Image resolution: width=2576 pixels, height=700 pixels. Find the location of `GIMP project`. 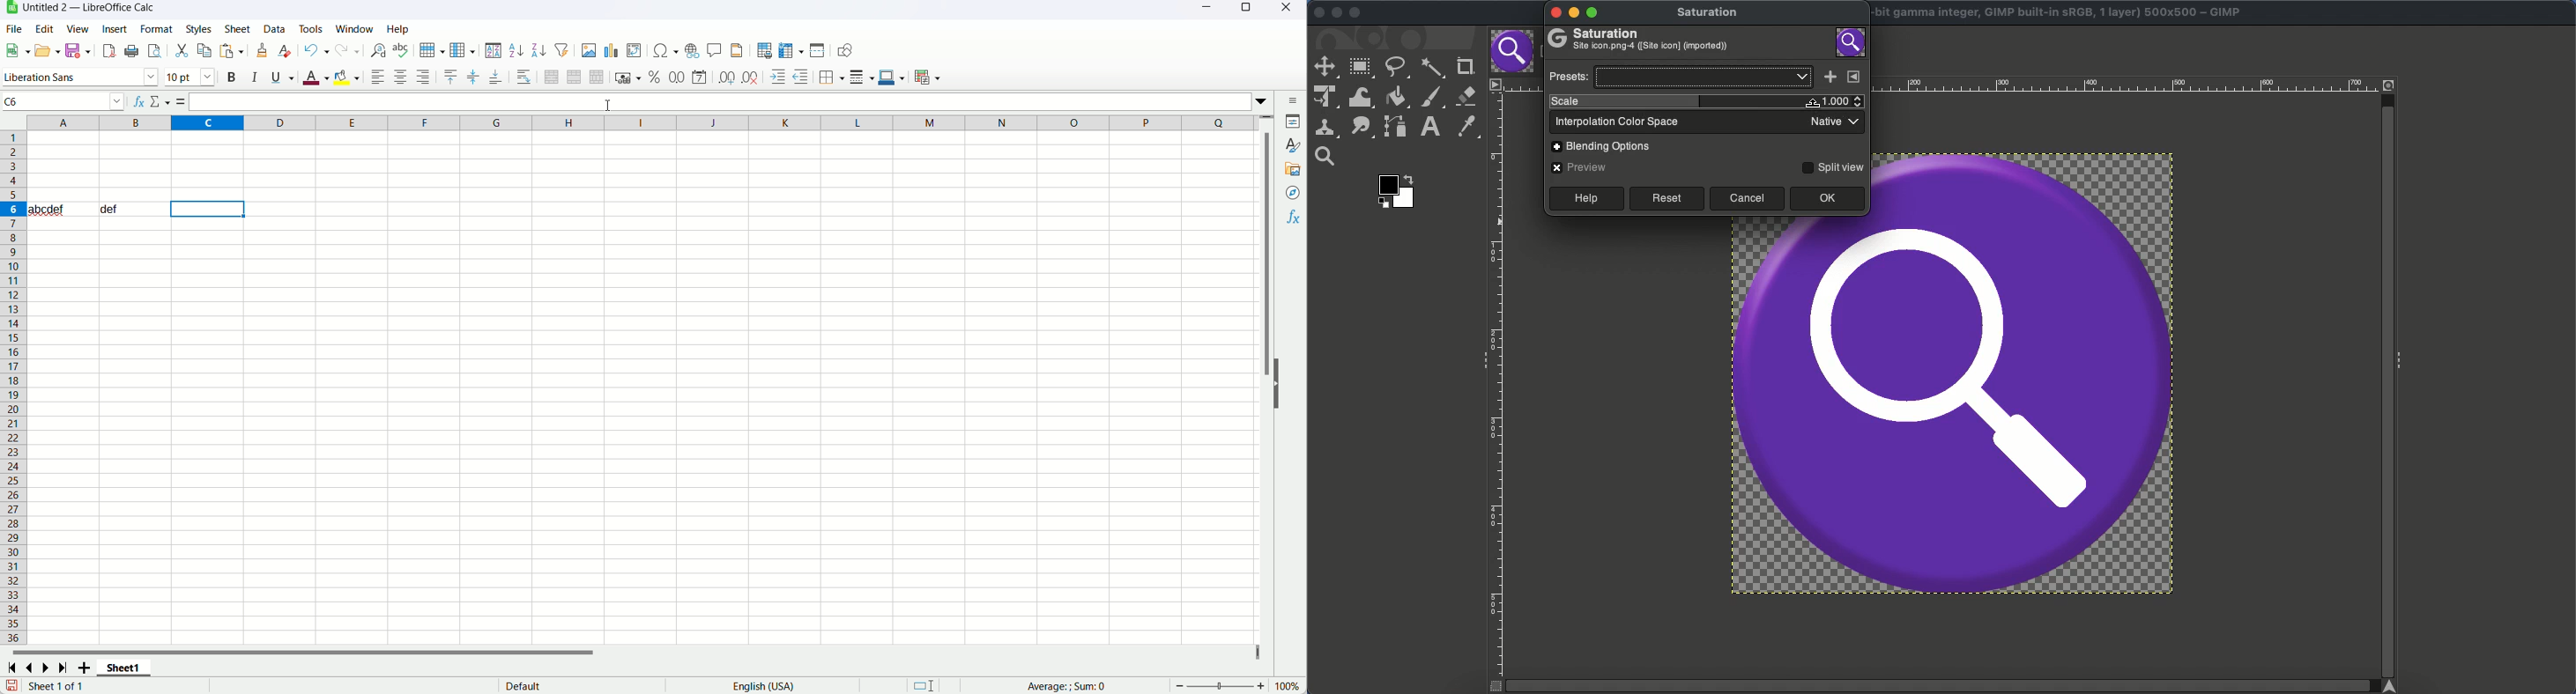

GIMP project is located at coordinates (2060, 11).